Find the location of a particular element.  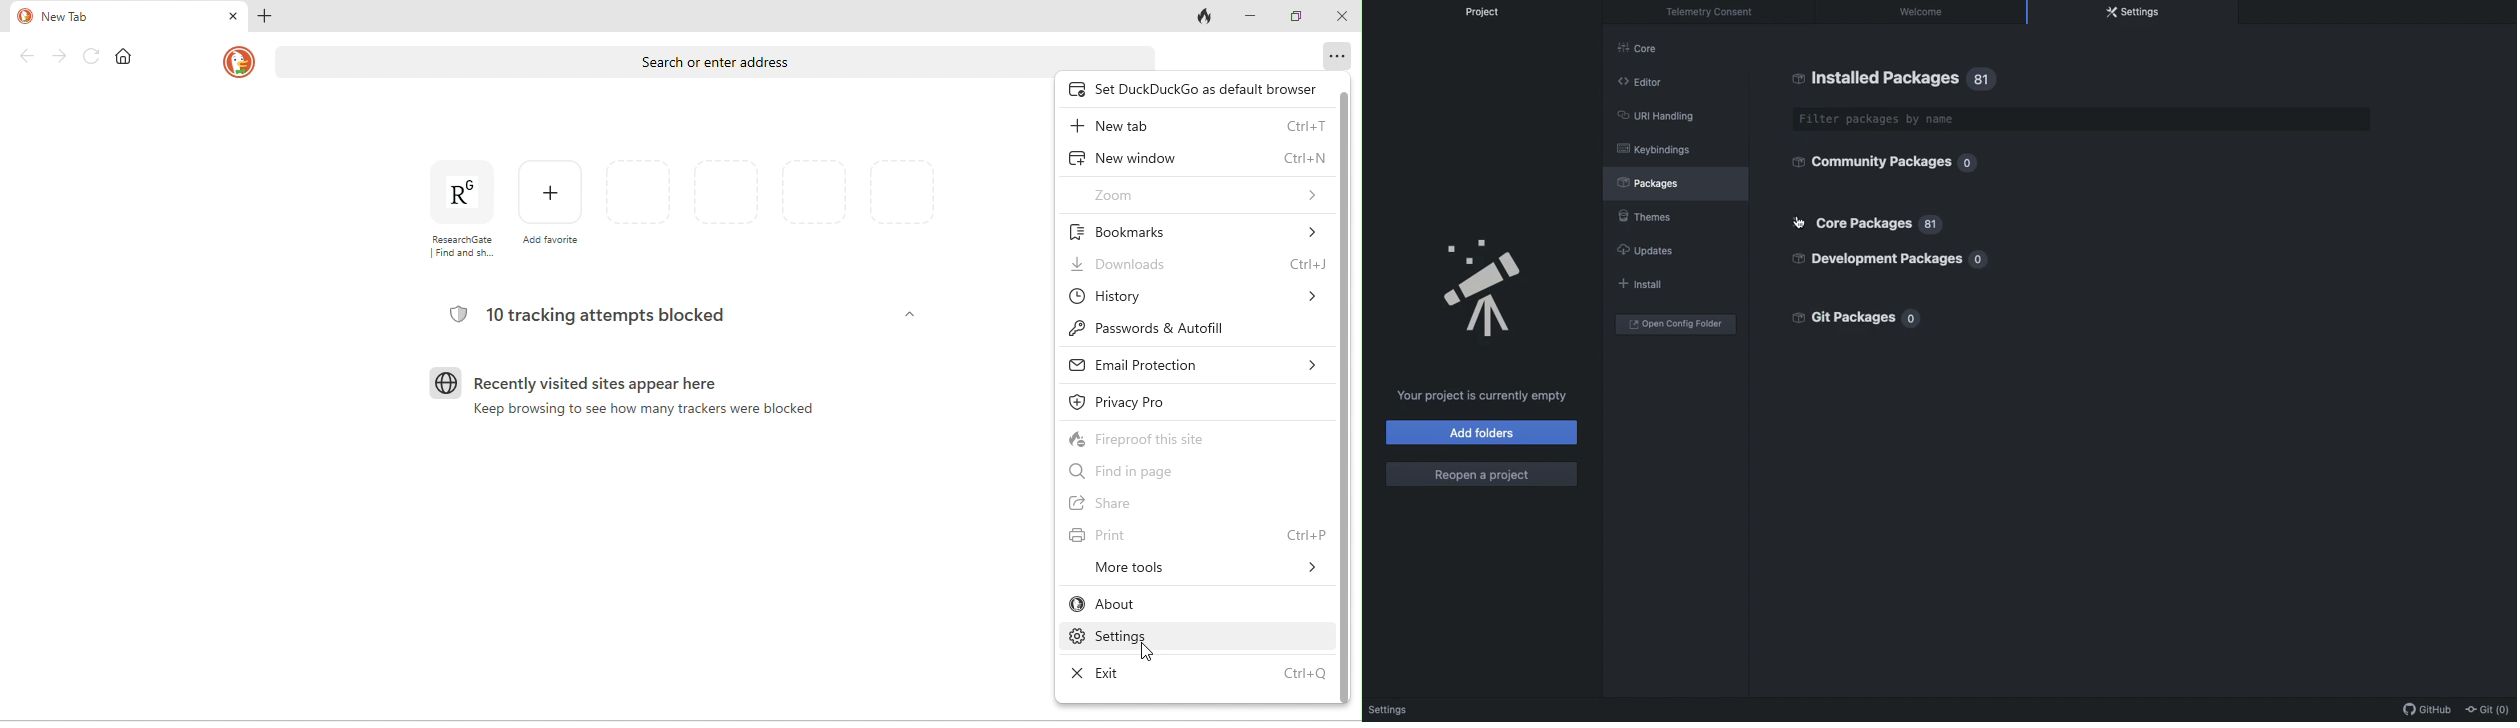

set duck duck go as default browser is located at coordinates (1196, 88).